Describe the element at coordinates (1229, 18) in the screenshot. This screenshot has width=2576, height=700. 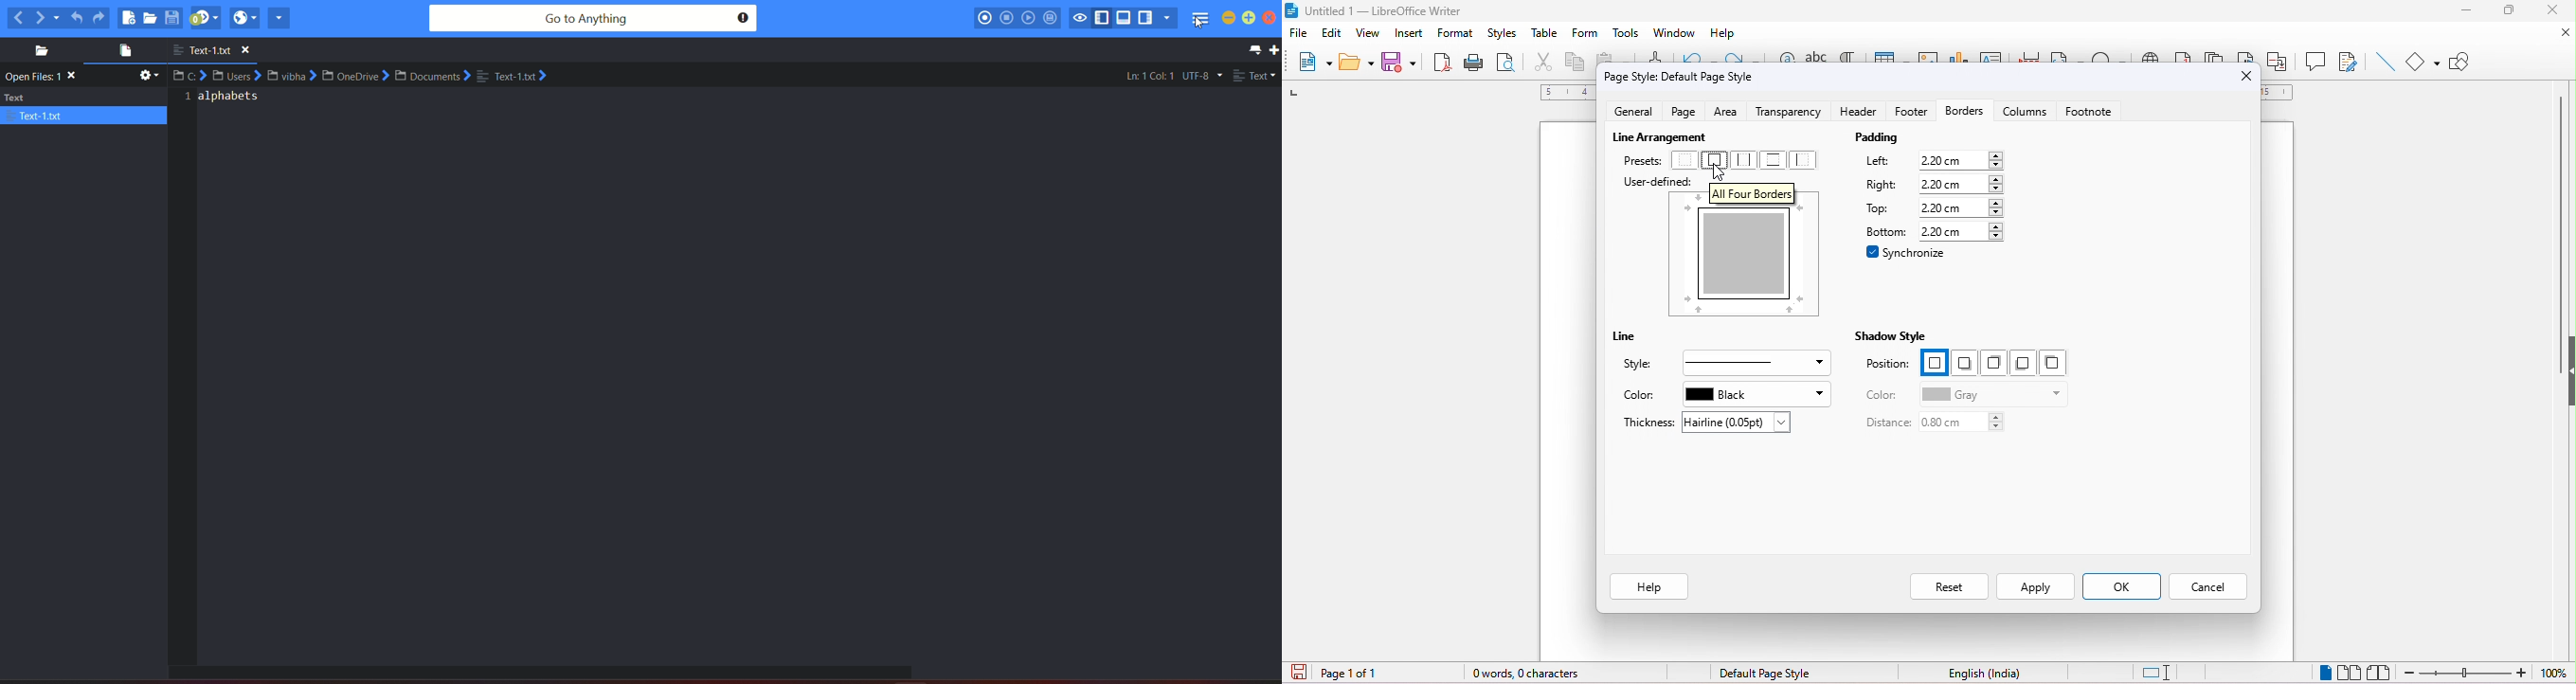
I see `minimize` at that location.